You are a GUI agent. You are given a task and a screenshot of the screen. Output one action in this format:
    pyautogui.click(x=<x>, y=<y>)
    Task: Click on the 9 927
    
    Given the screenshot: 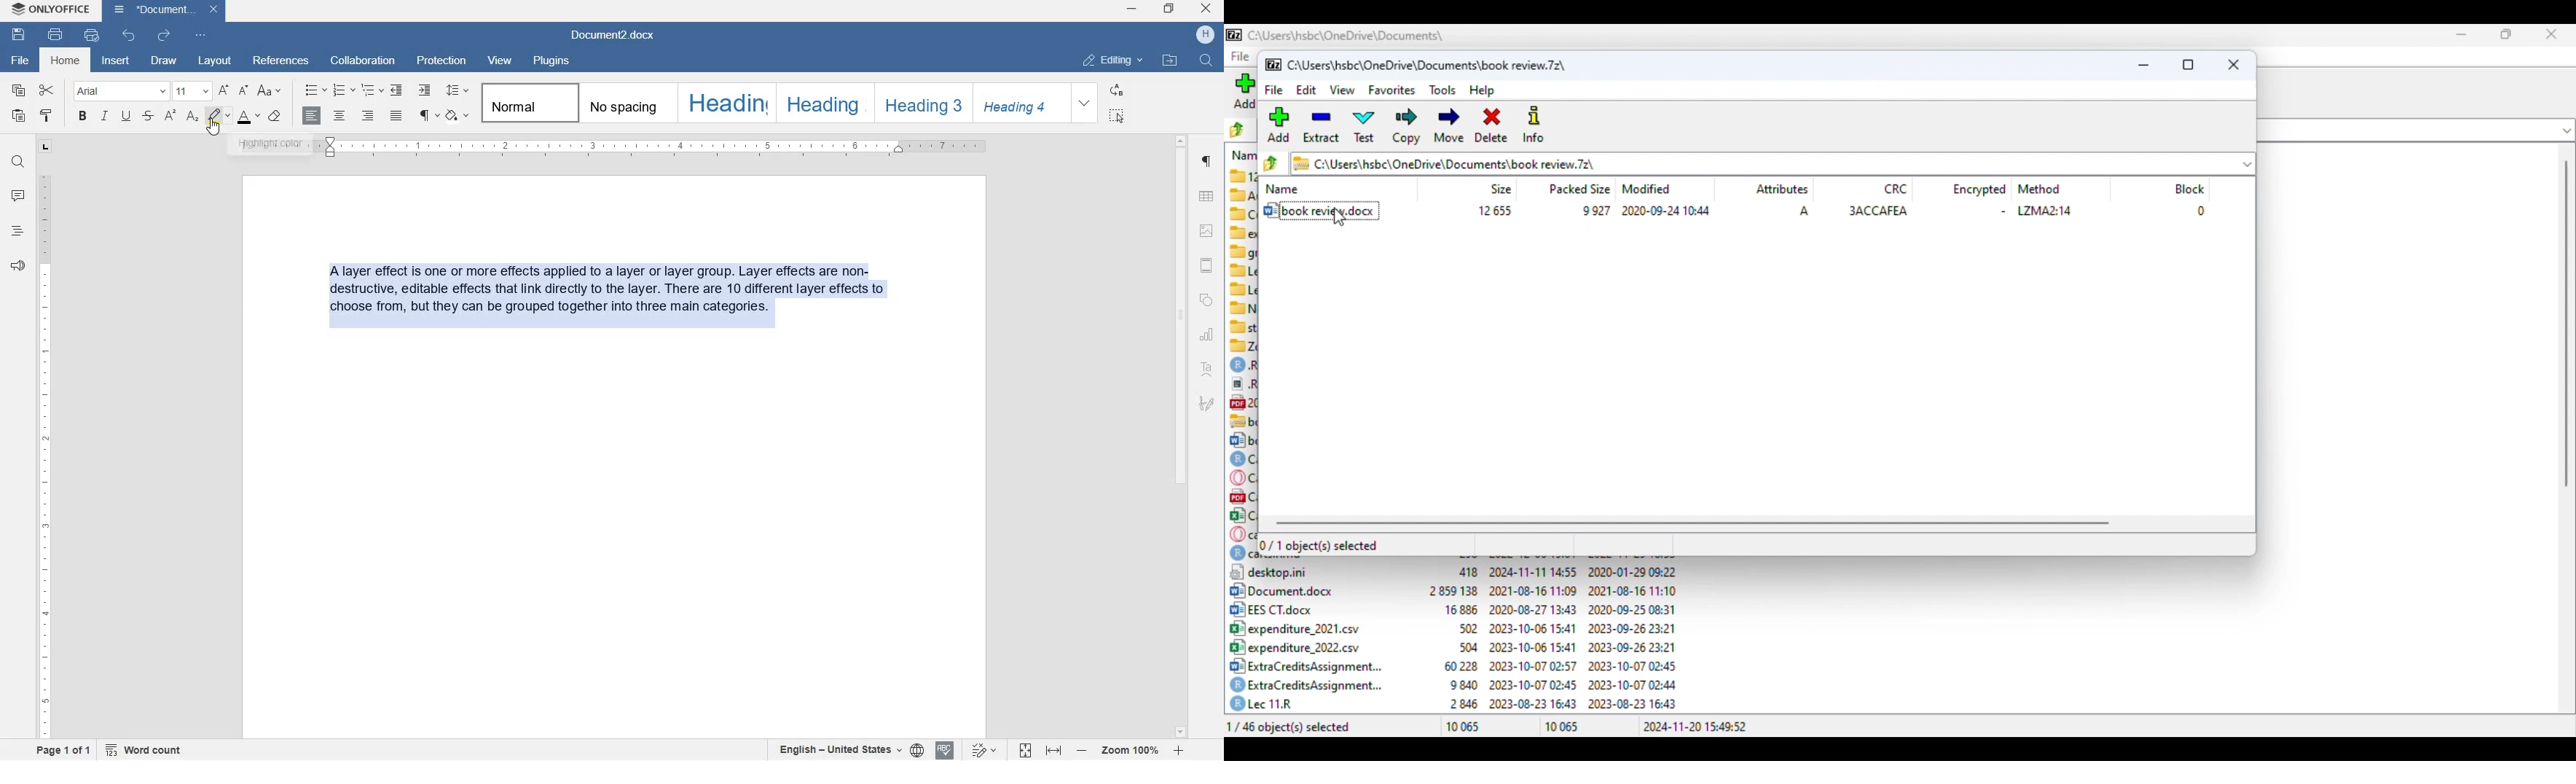 What is the action you would take?
    pyautogui.click(x=1596, y=211)
    